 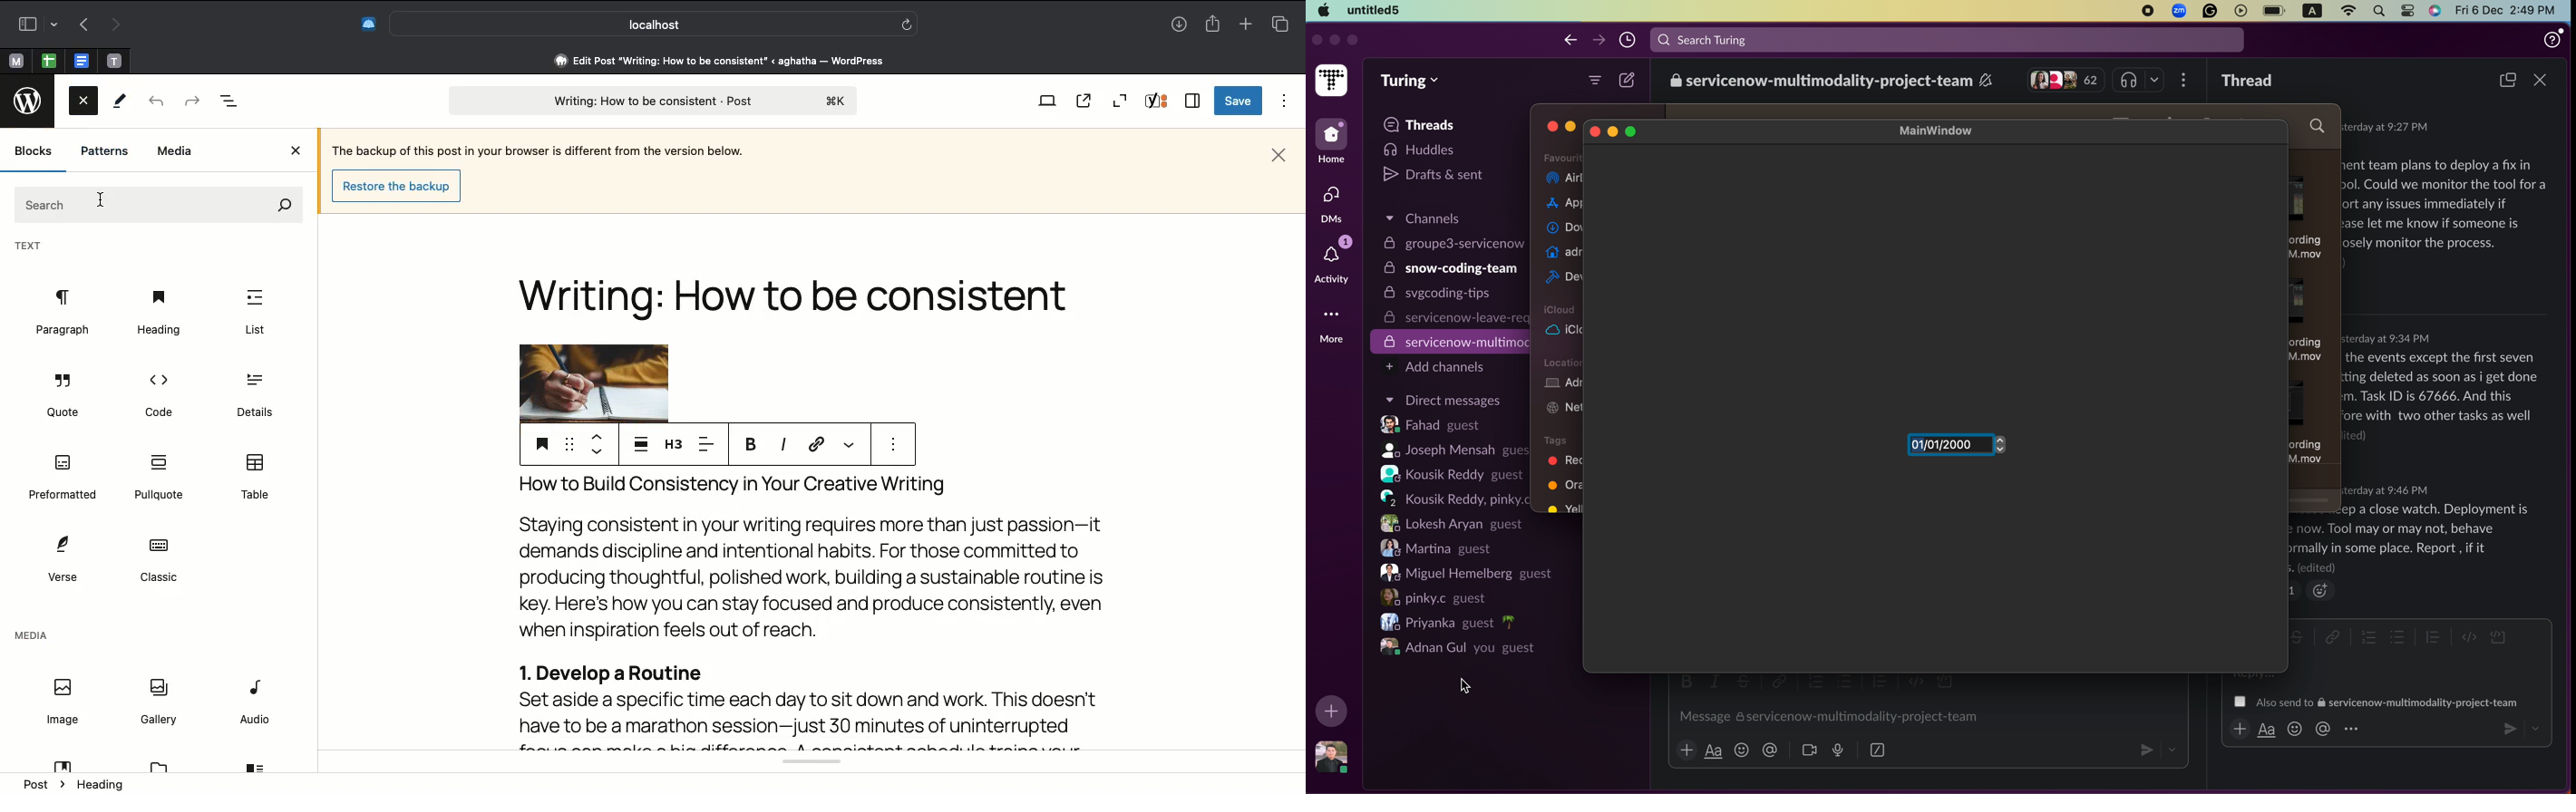 What do you see at coordinates (1826, 716) in the screenshot?
I see `message` at bounding box center [1826, 716].